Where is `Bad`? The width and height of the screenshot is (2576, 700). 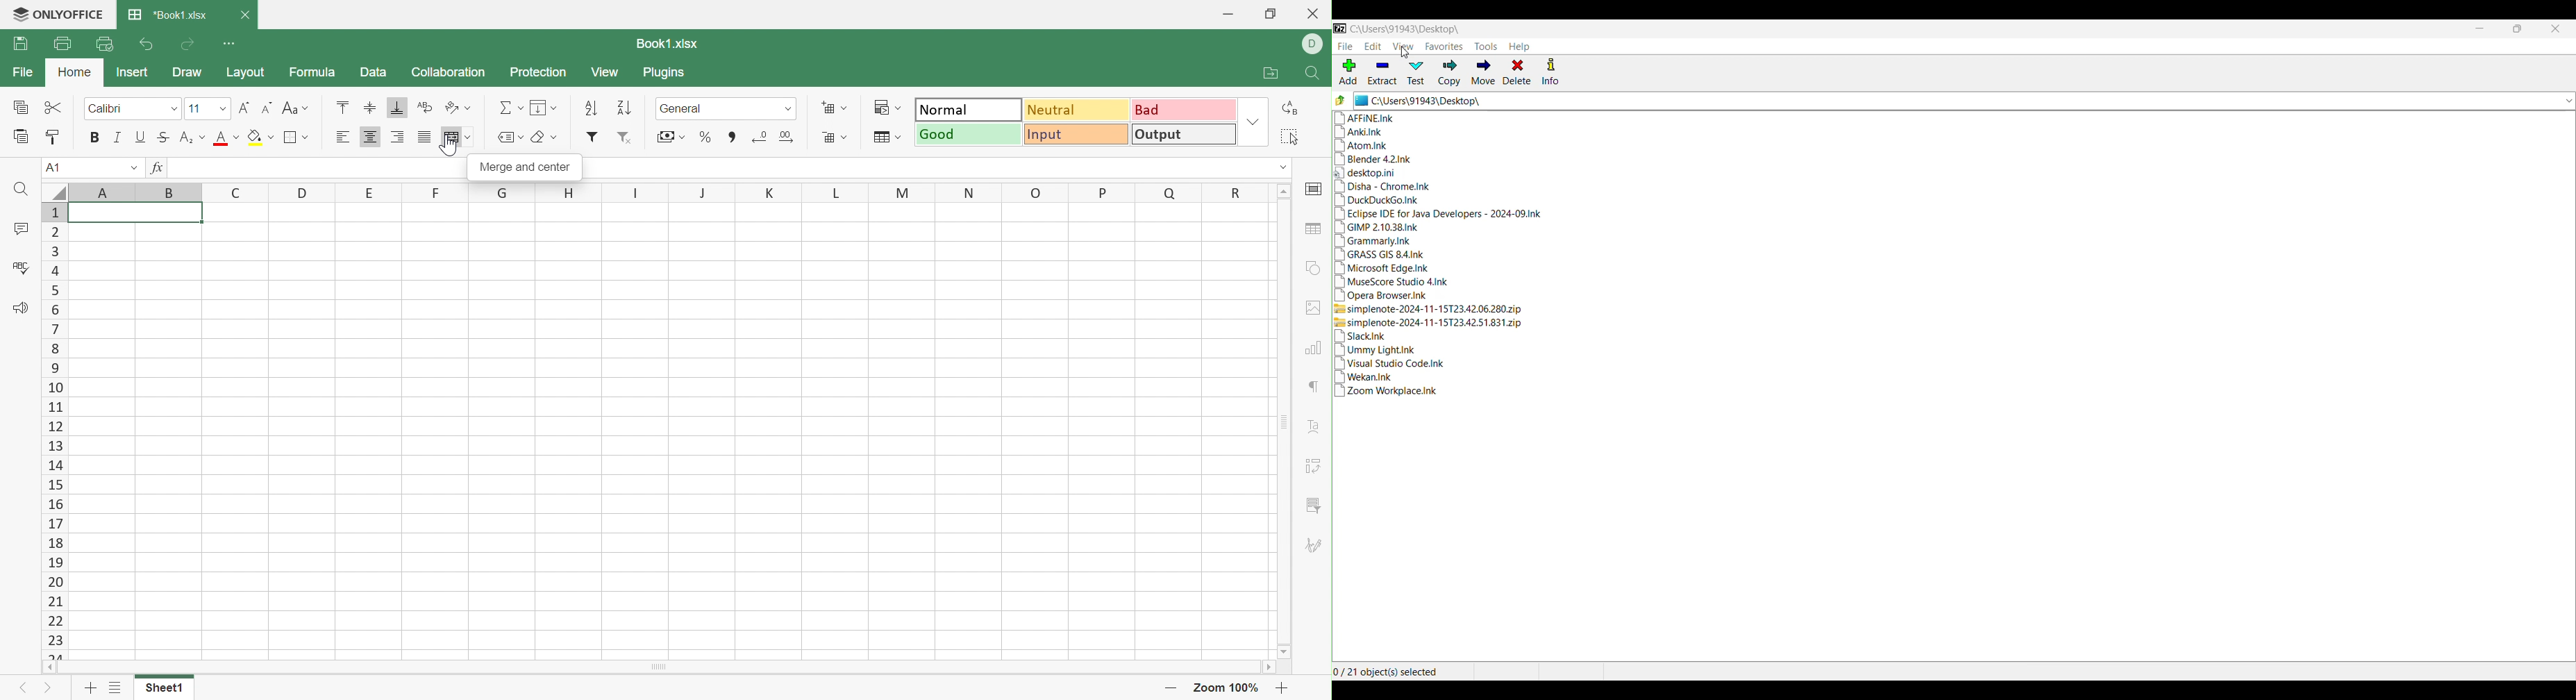
Bad is located at coordinates (1184, 108).